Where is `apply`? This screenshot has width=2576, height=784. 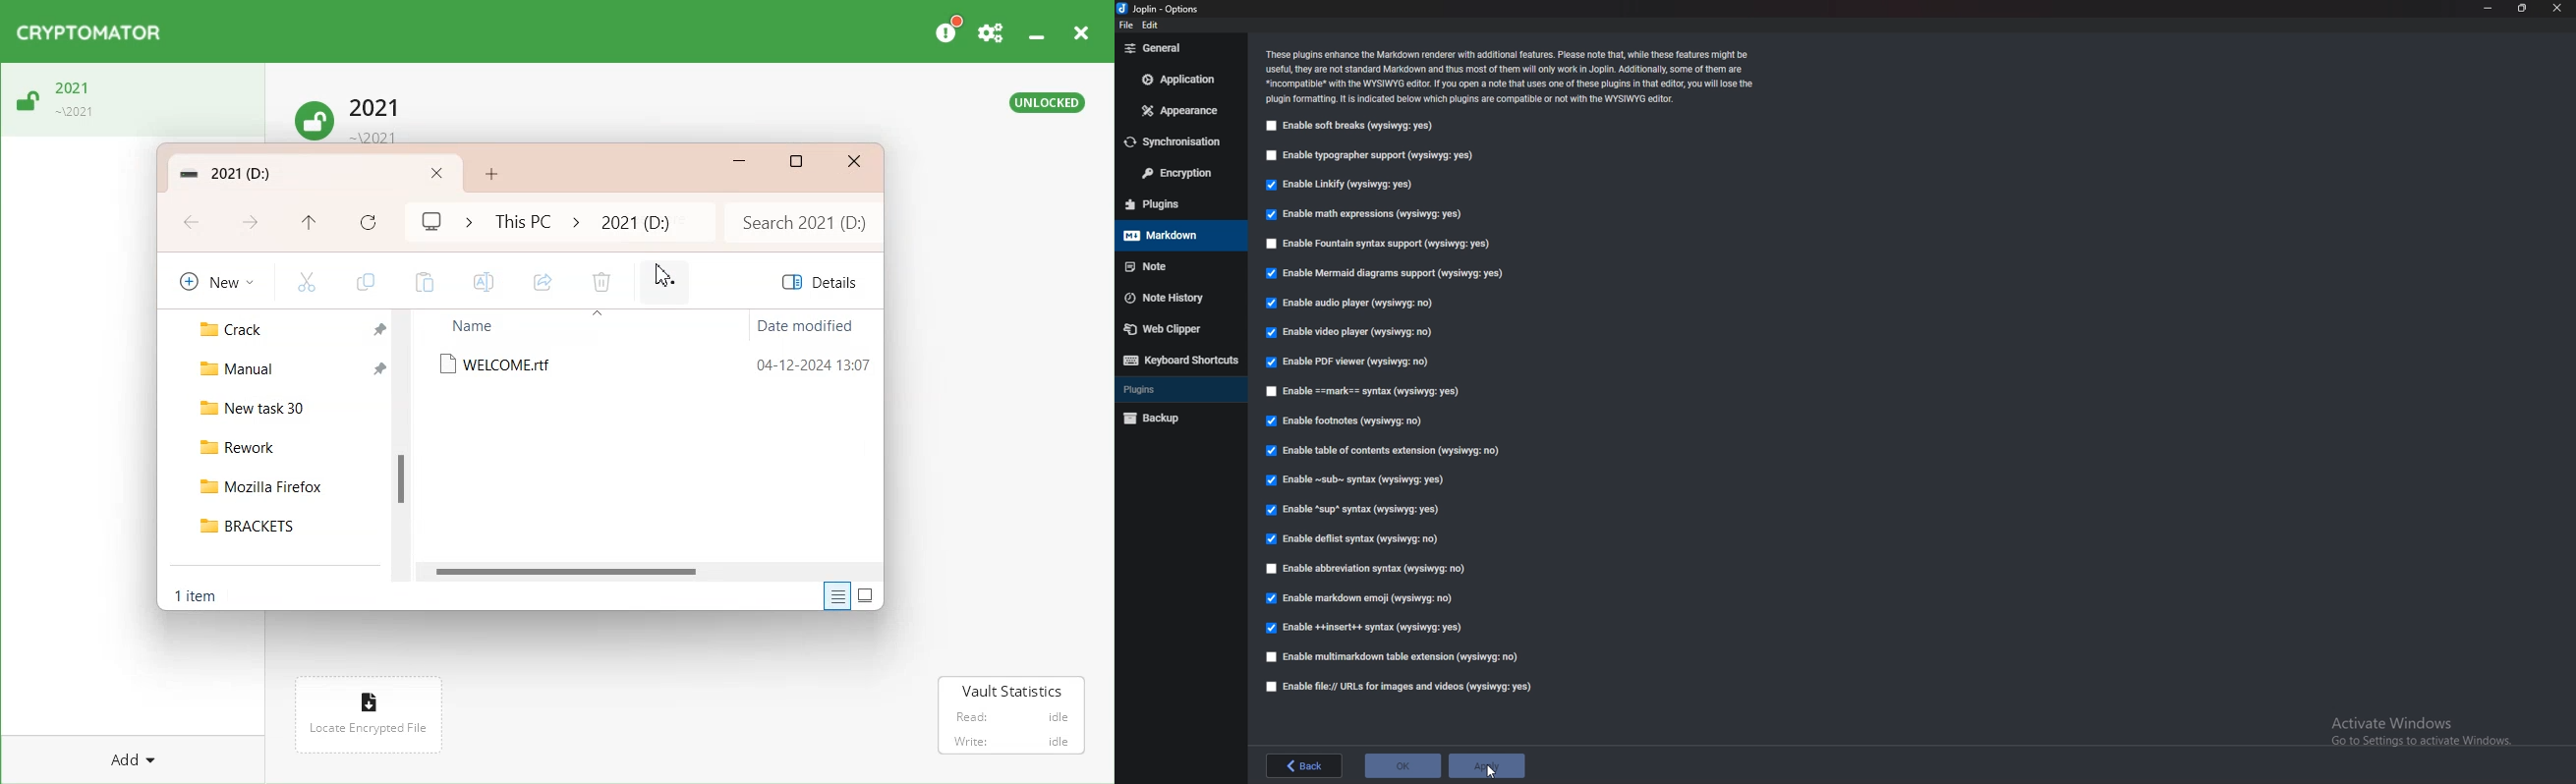 apply is located at coordinates (1486, 766).